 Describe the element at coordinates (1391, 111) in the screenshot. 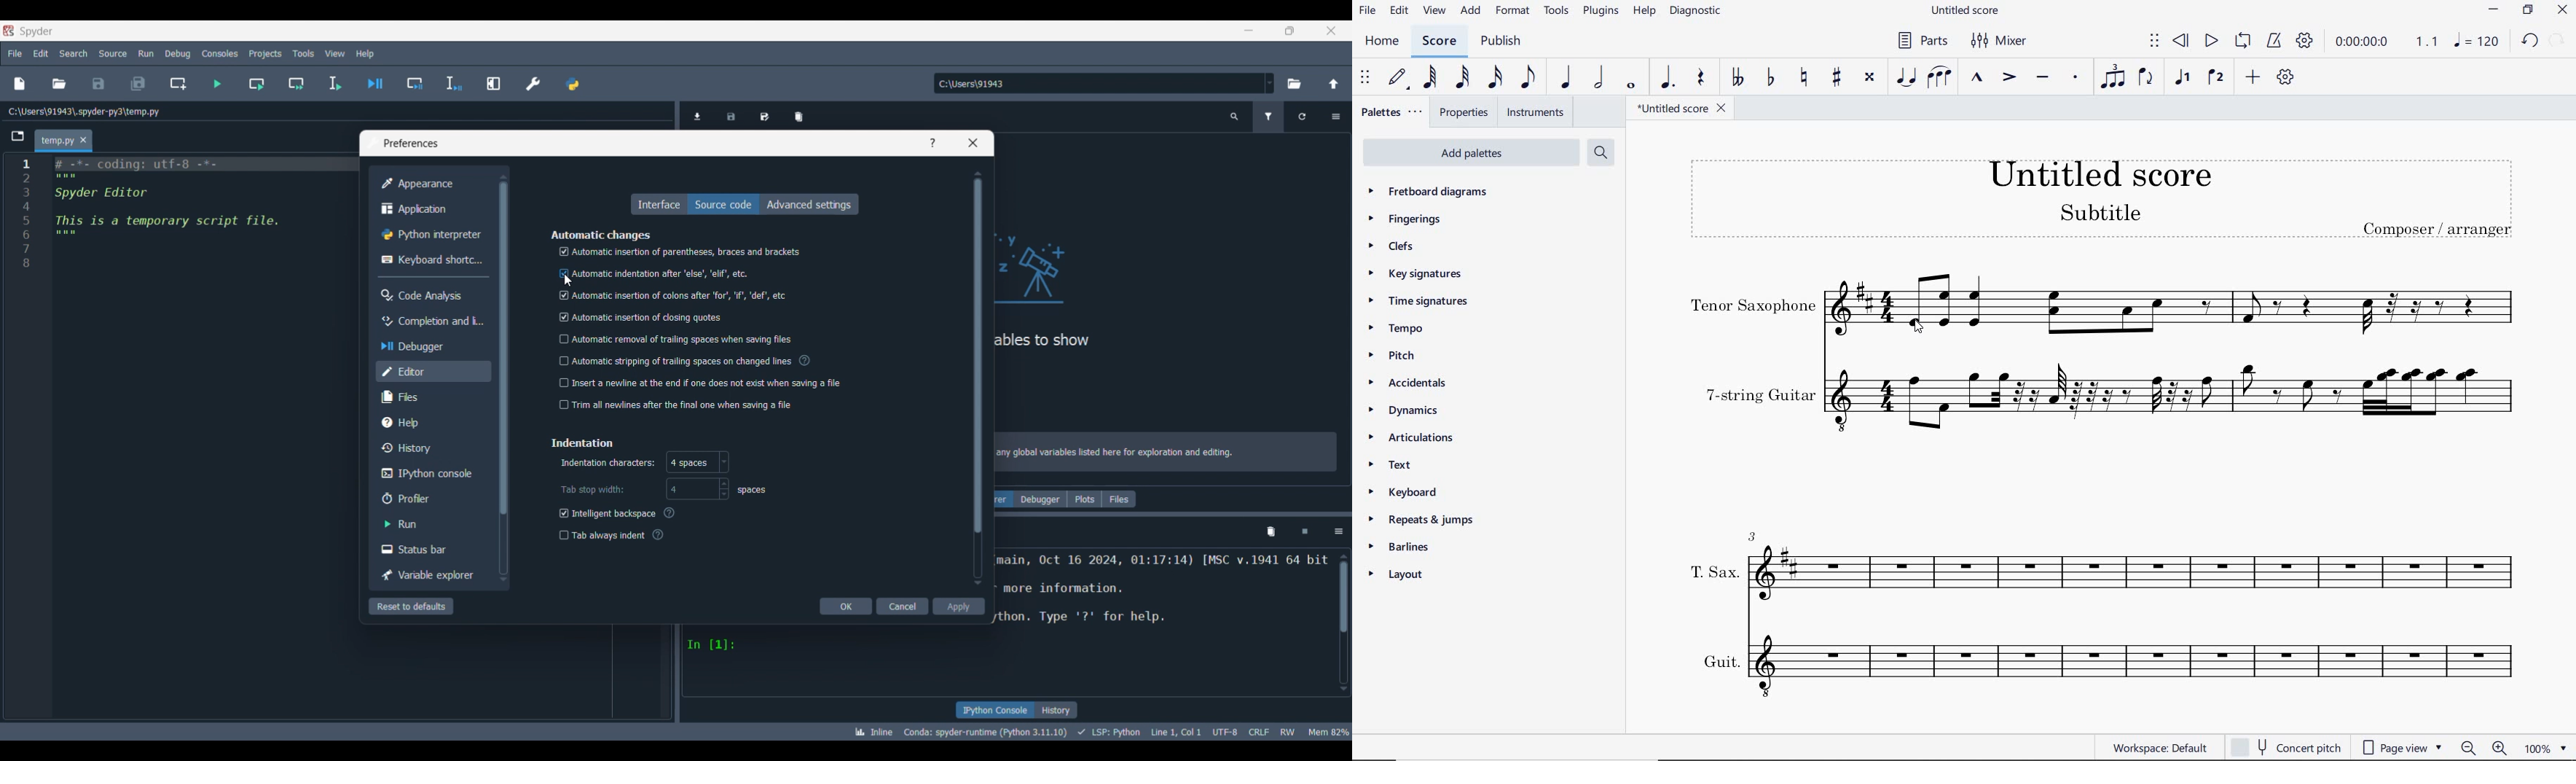

I see `PALETTES` at that location.